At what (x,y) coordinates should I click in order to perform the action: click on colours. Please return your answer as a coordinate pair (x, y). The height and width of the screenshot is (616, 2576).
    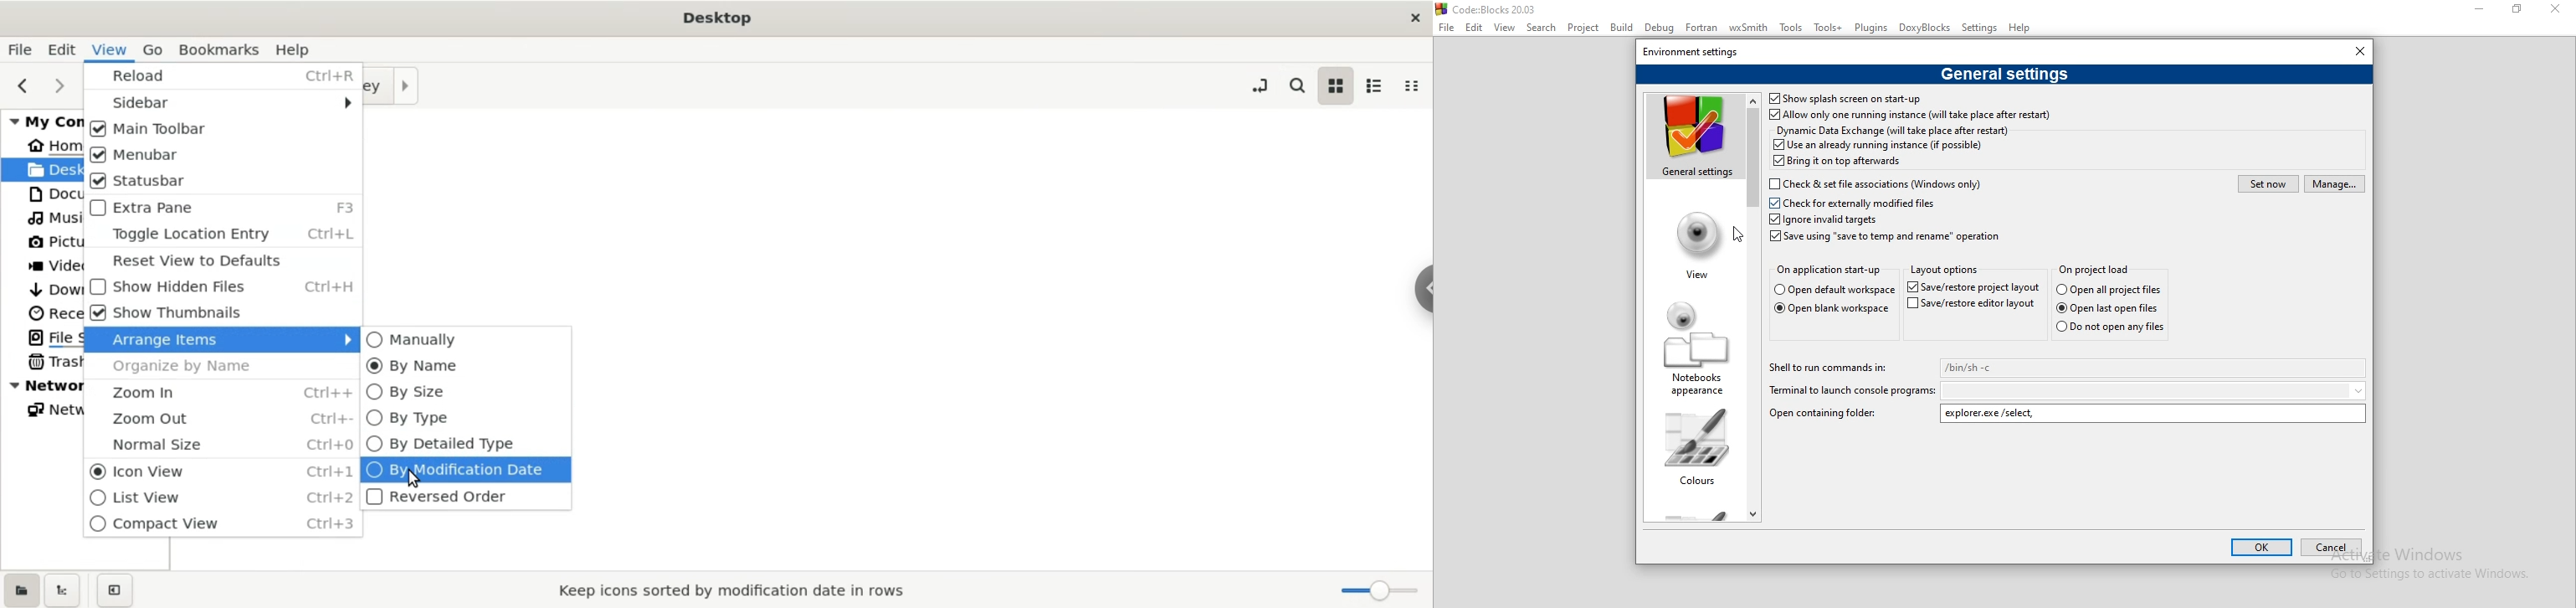
    Looking at the image, I should click on (1696, 452).